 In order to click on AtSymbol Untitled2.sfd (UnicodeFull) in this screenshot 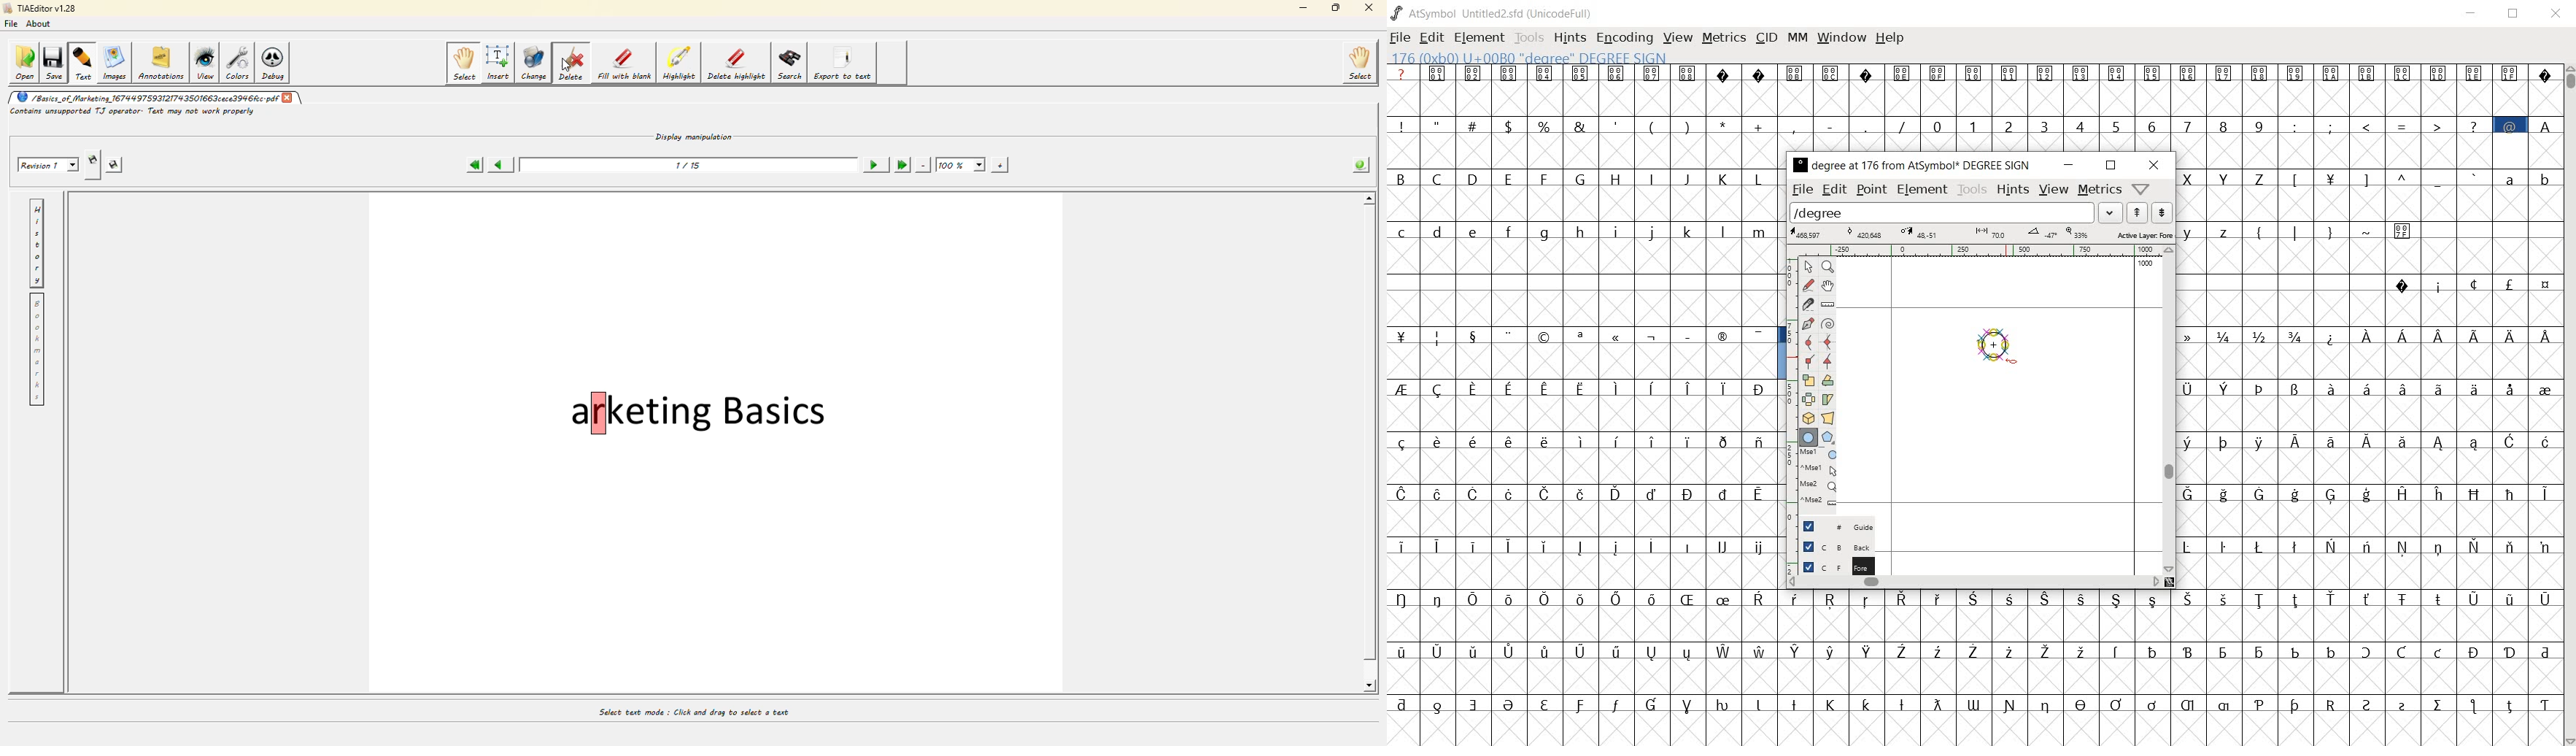, I will do `click(1495, 13)`.